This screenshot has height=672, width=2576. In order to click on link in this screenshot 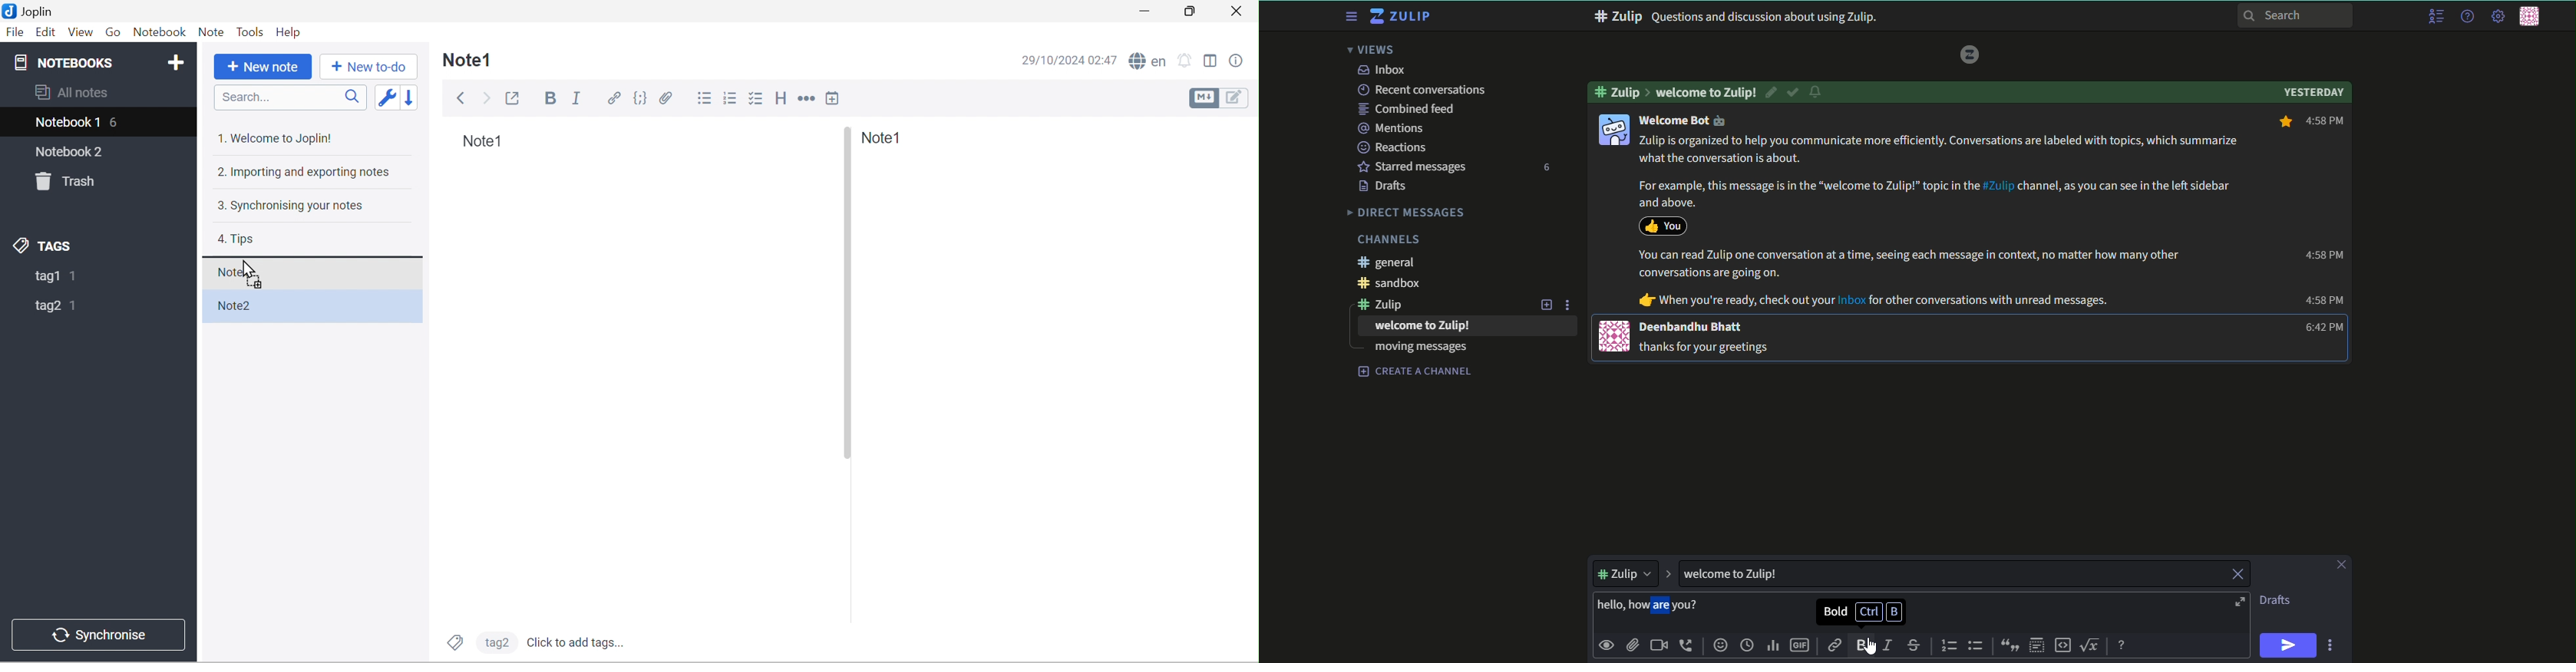, I will do `click(1835, 645)`.